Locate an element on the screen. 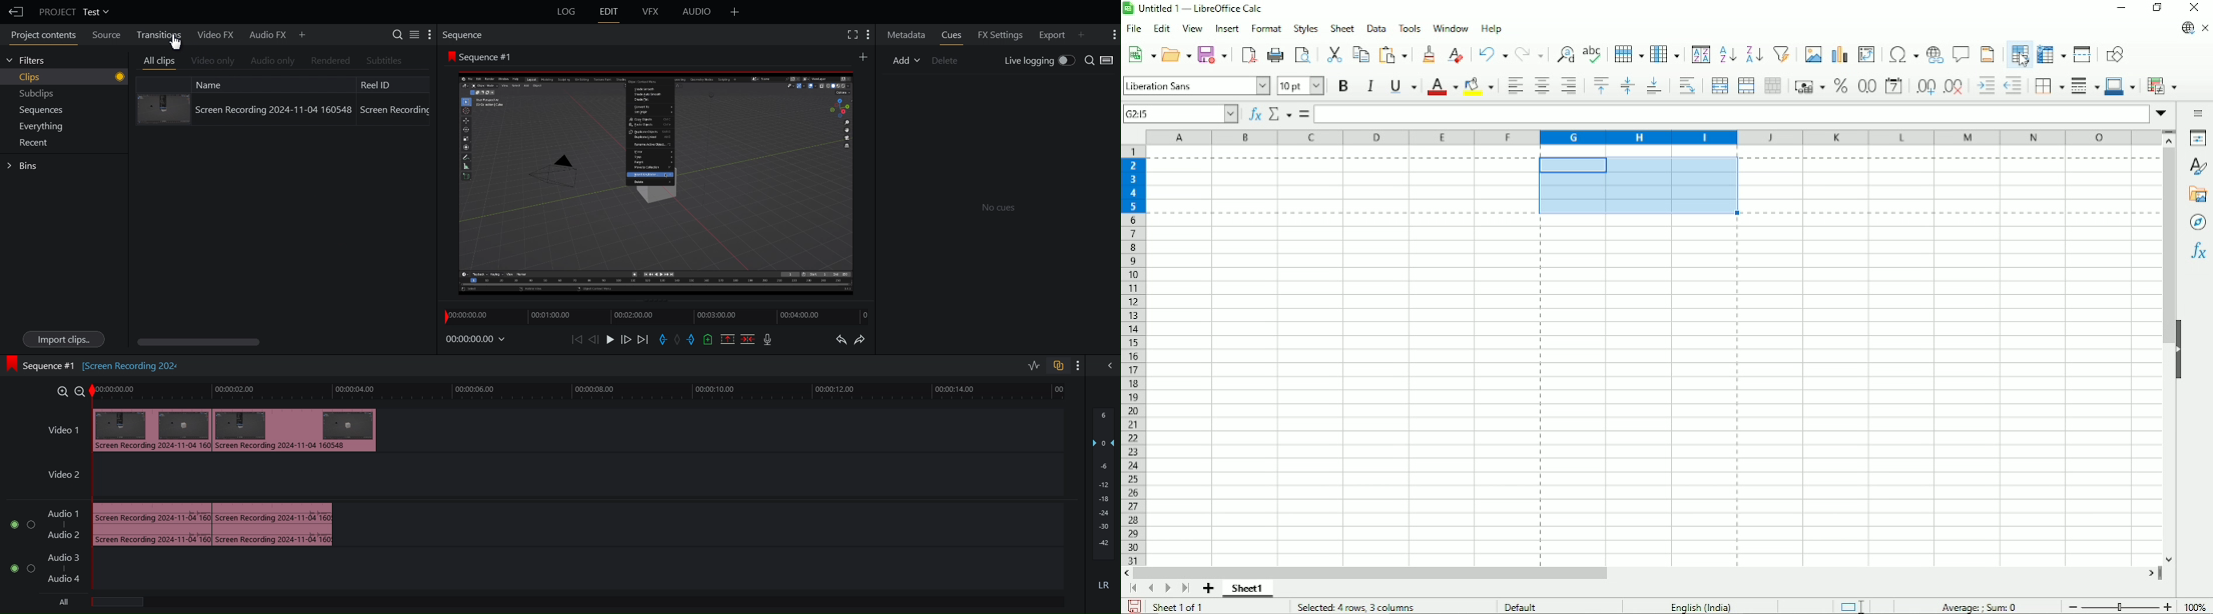 The height and width of the screenshot is (616, 2240). Standard selection is located at coordinates (1853, 605).